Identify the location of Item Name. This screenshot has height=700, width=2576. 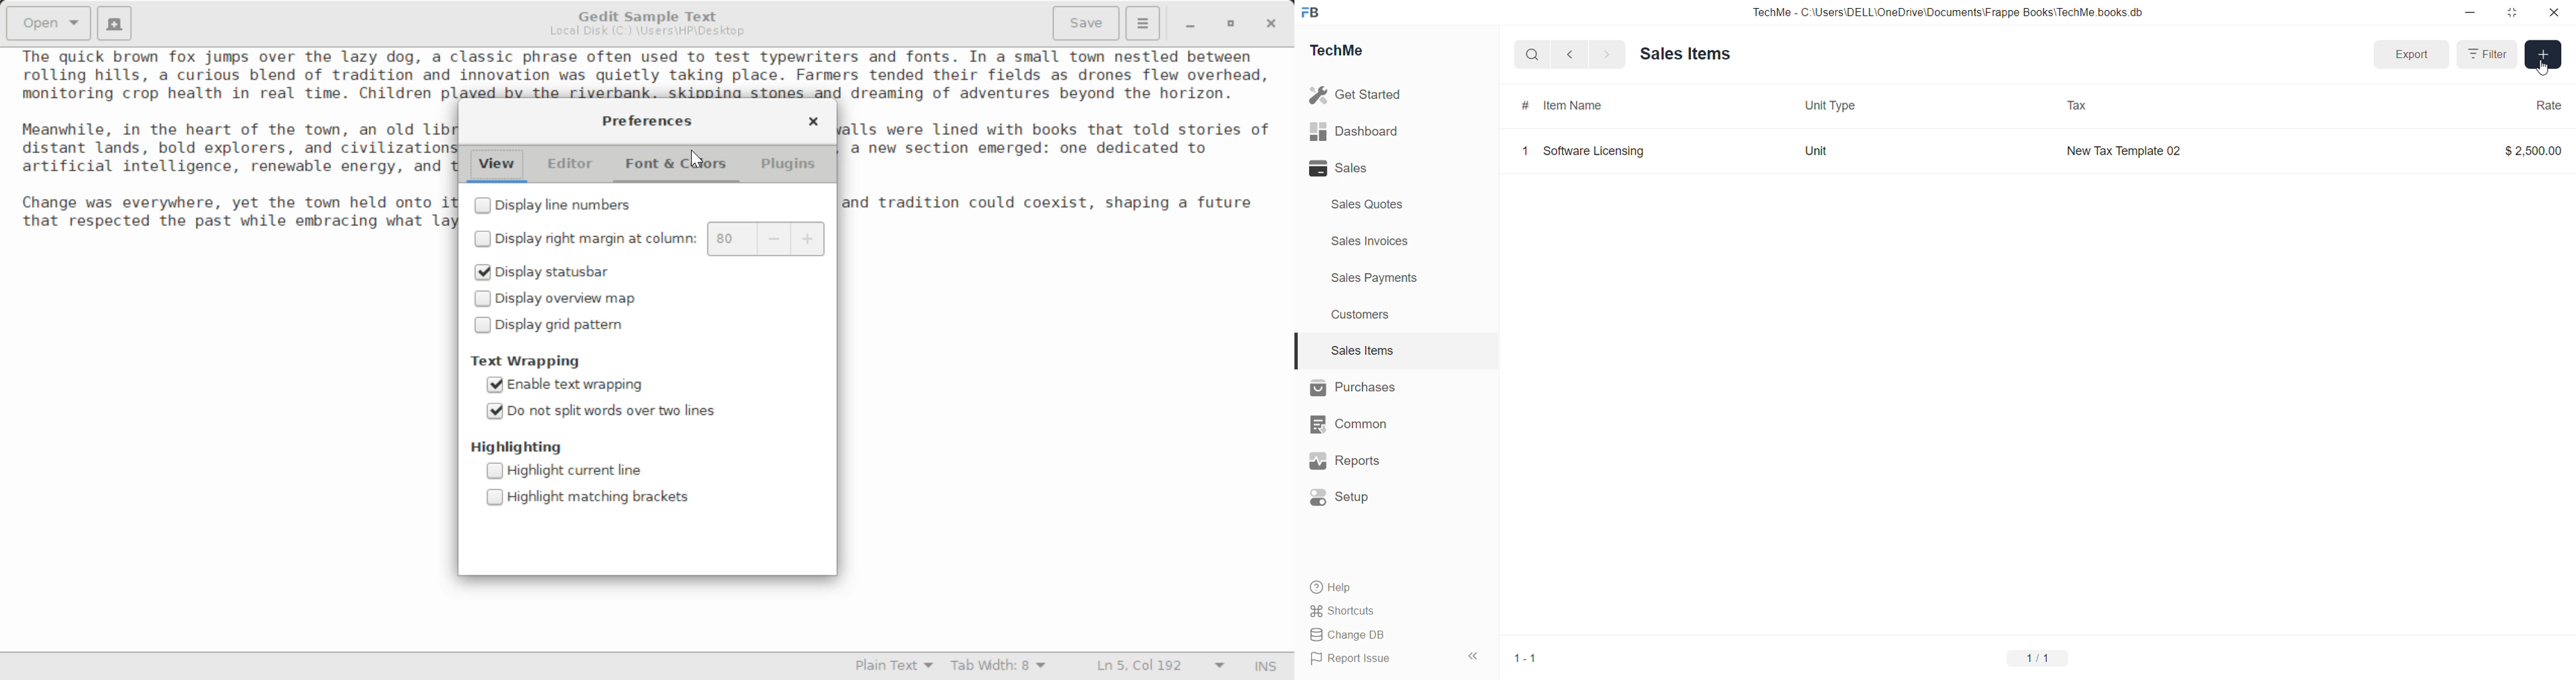
(1571, 104).